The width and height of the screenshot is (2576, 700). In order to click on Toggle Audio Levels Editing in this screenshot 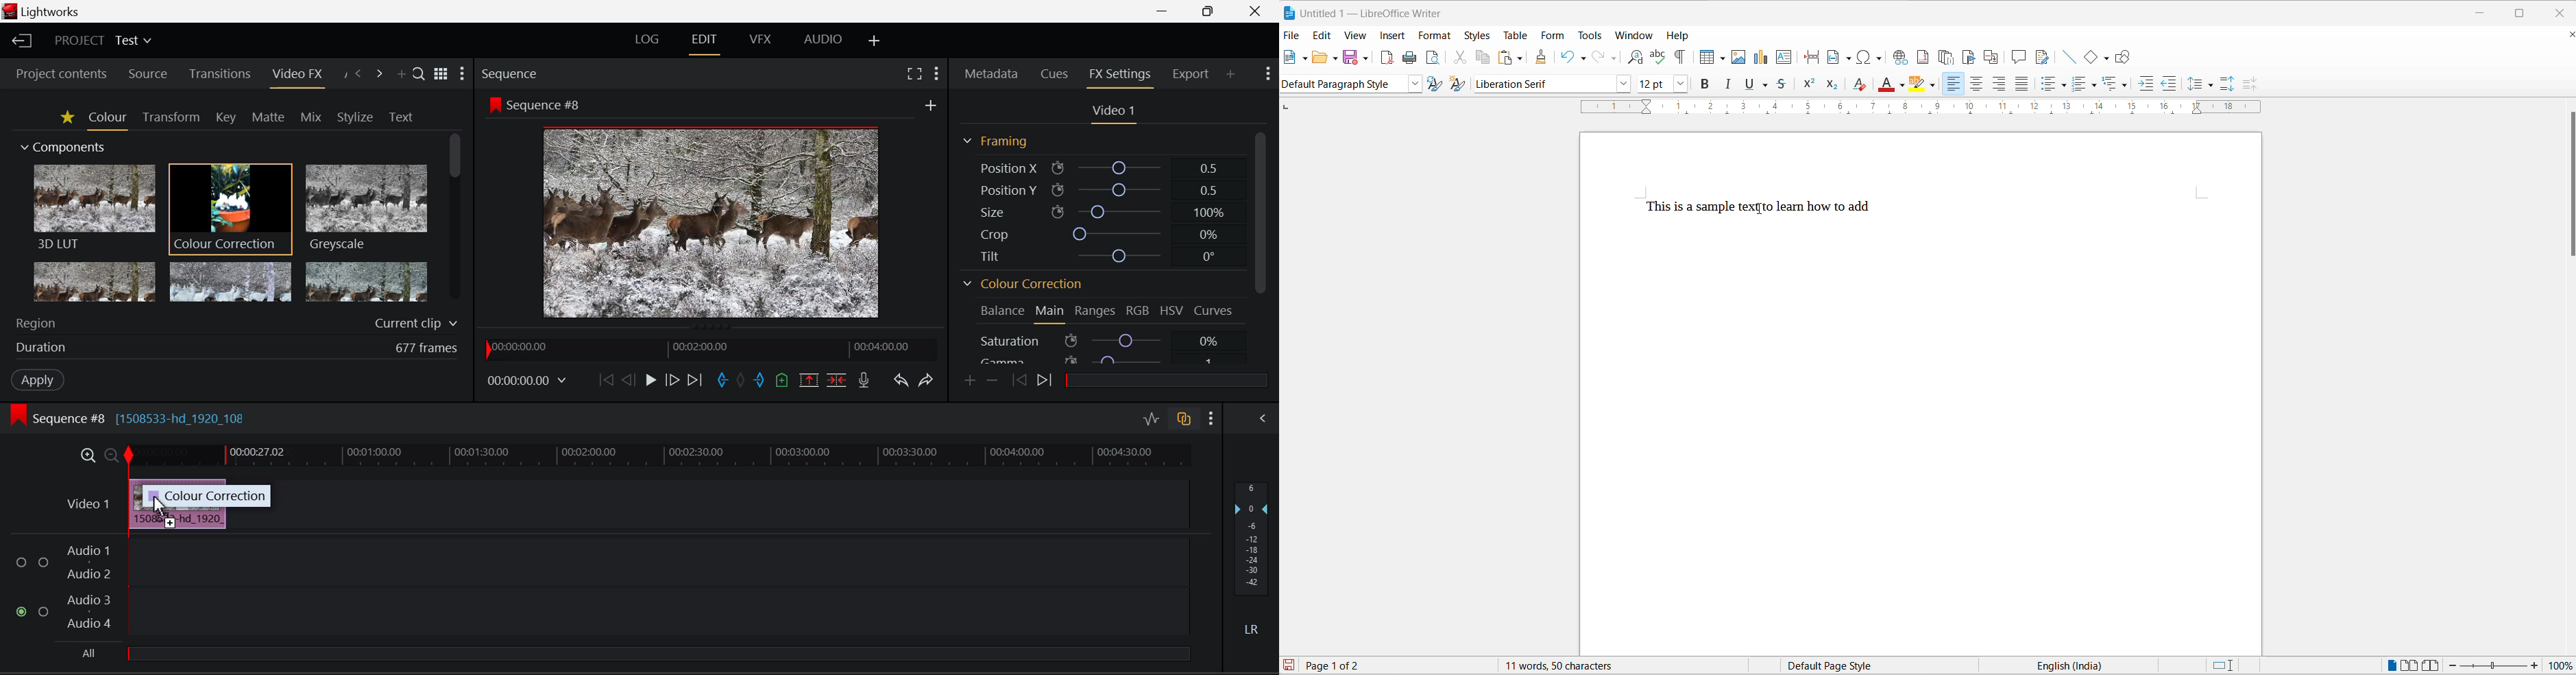, I will do `click(1151, 422)`.